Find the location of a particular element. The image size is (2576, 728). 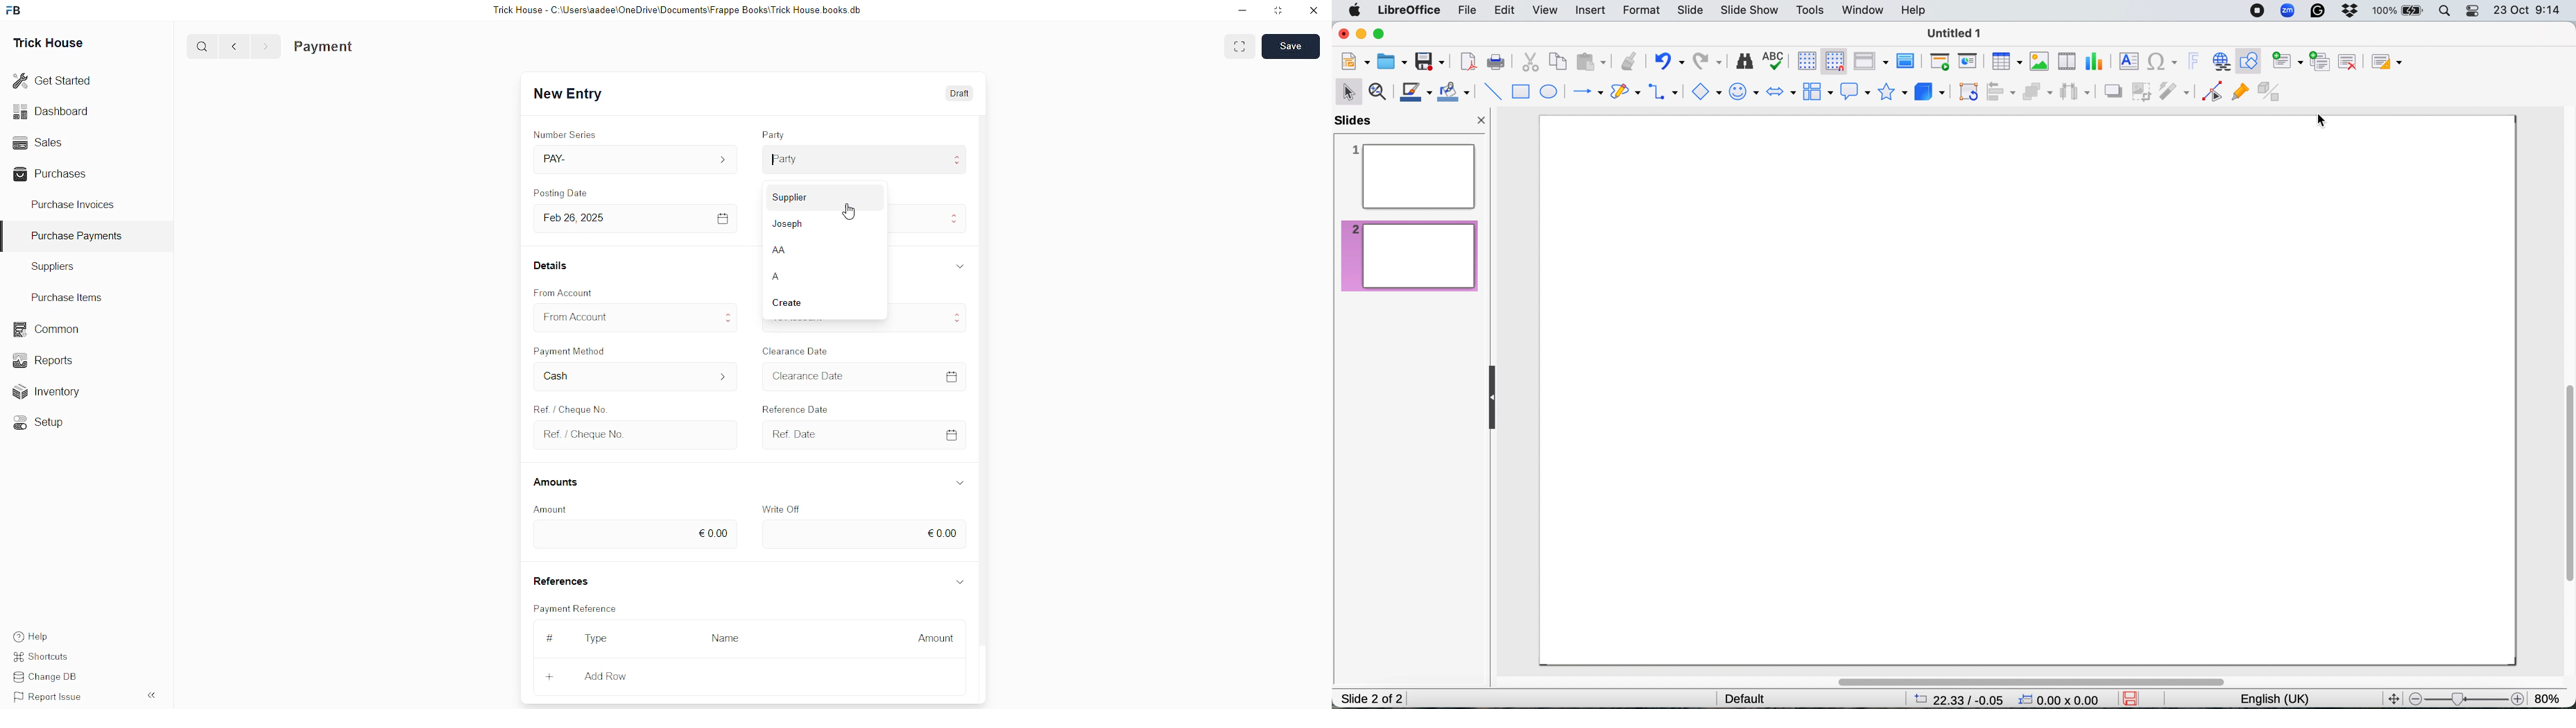

Add Row is located at coordinates (605, 676).